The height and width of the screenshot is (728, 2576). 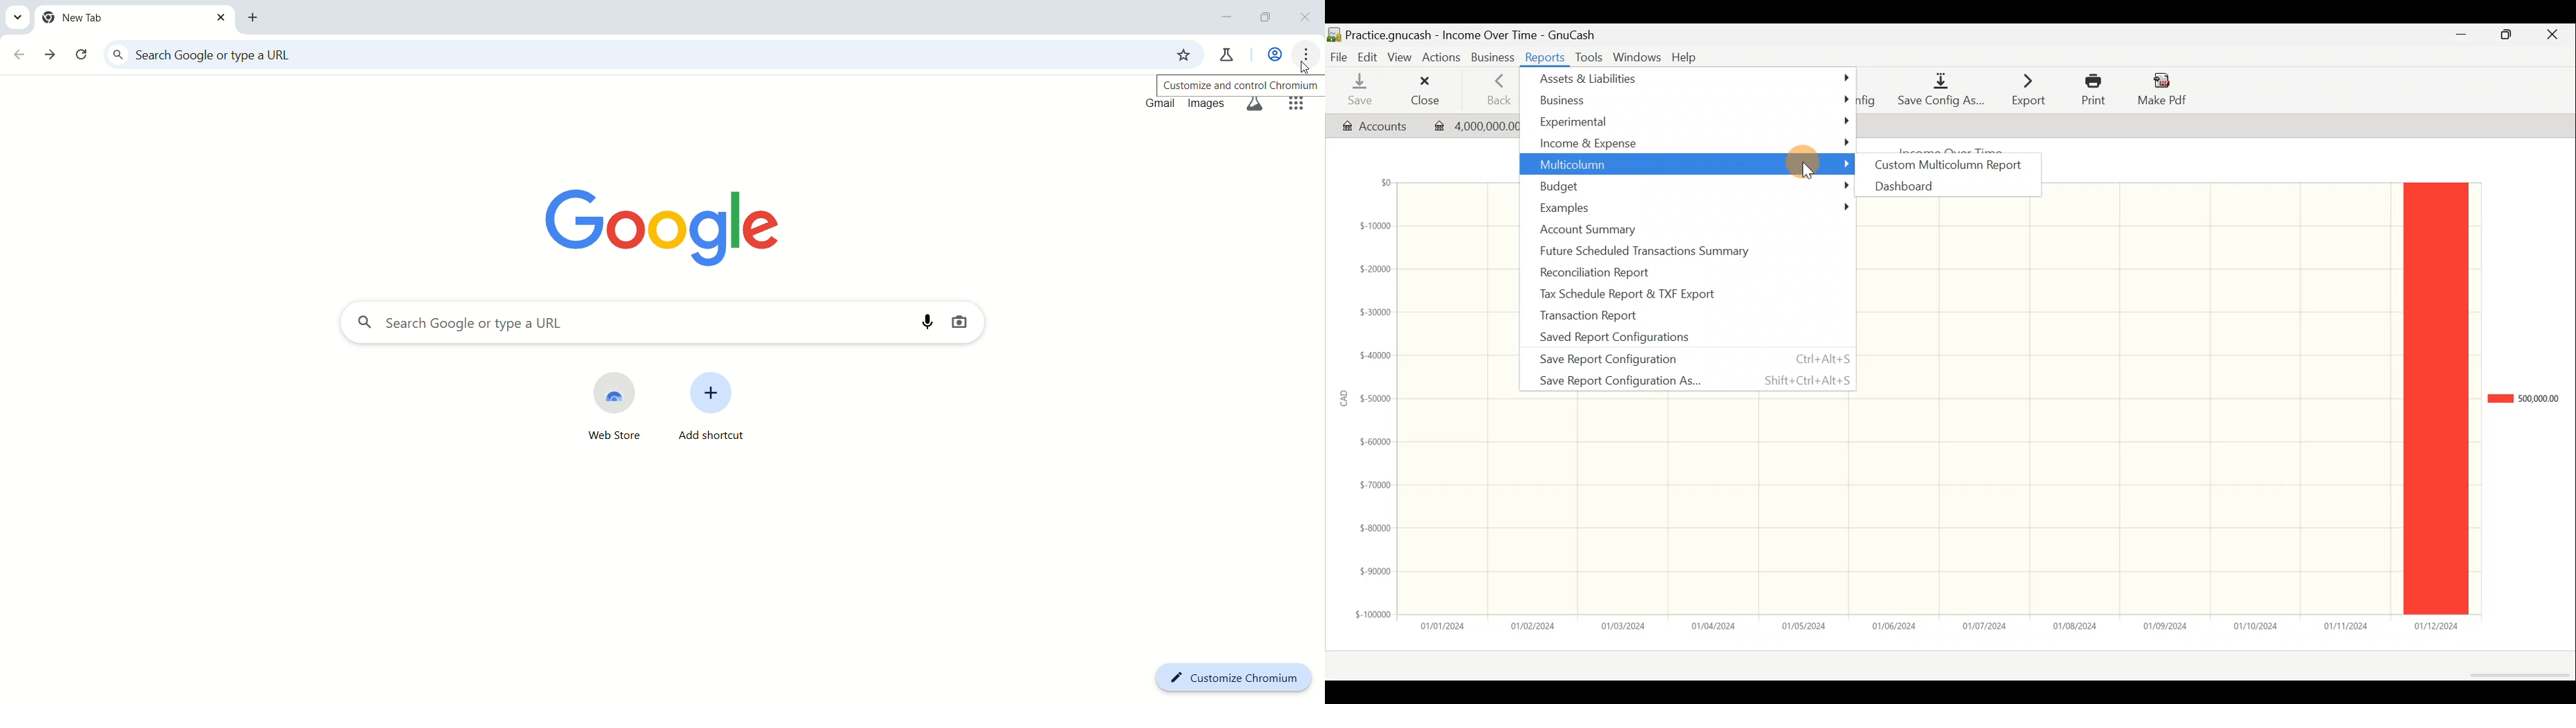 What do you see at coordinates (1683, 254) in the screenshot?
I see `Future scheduled transactions summary` at bounding box center [1683, 254].